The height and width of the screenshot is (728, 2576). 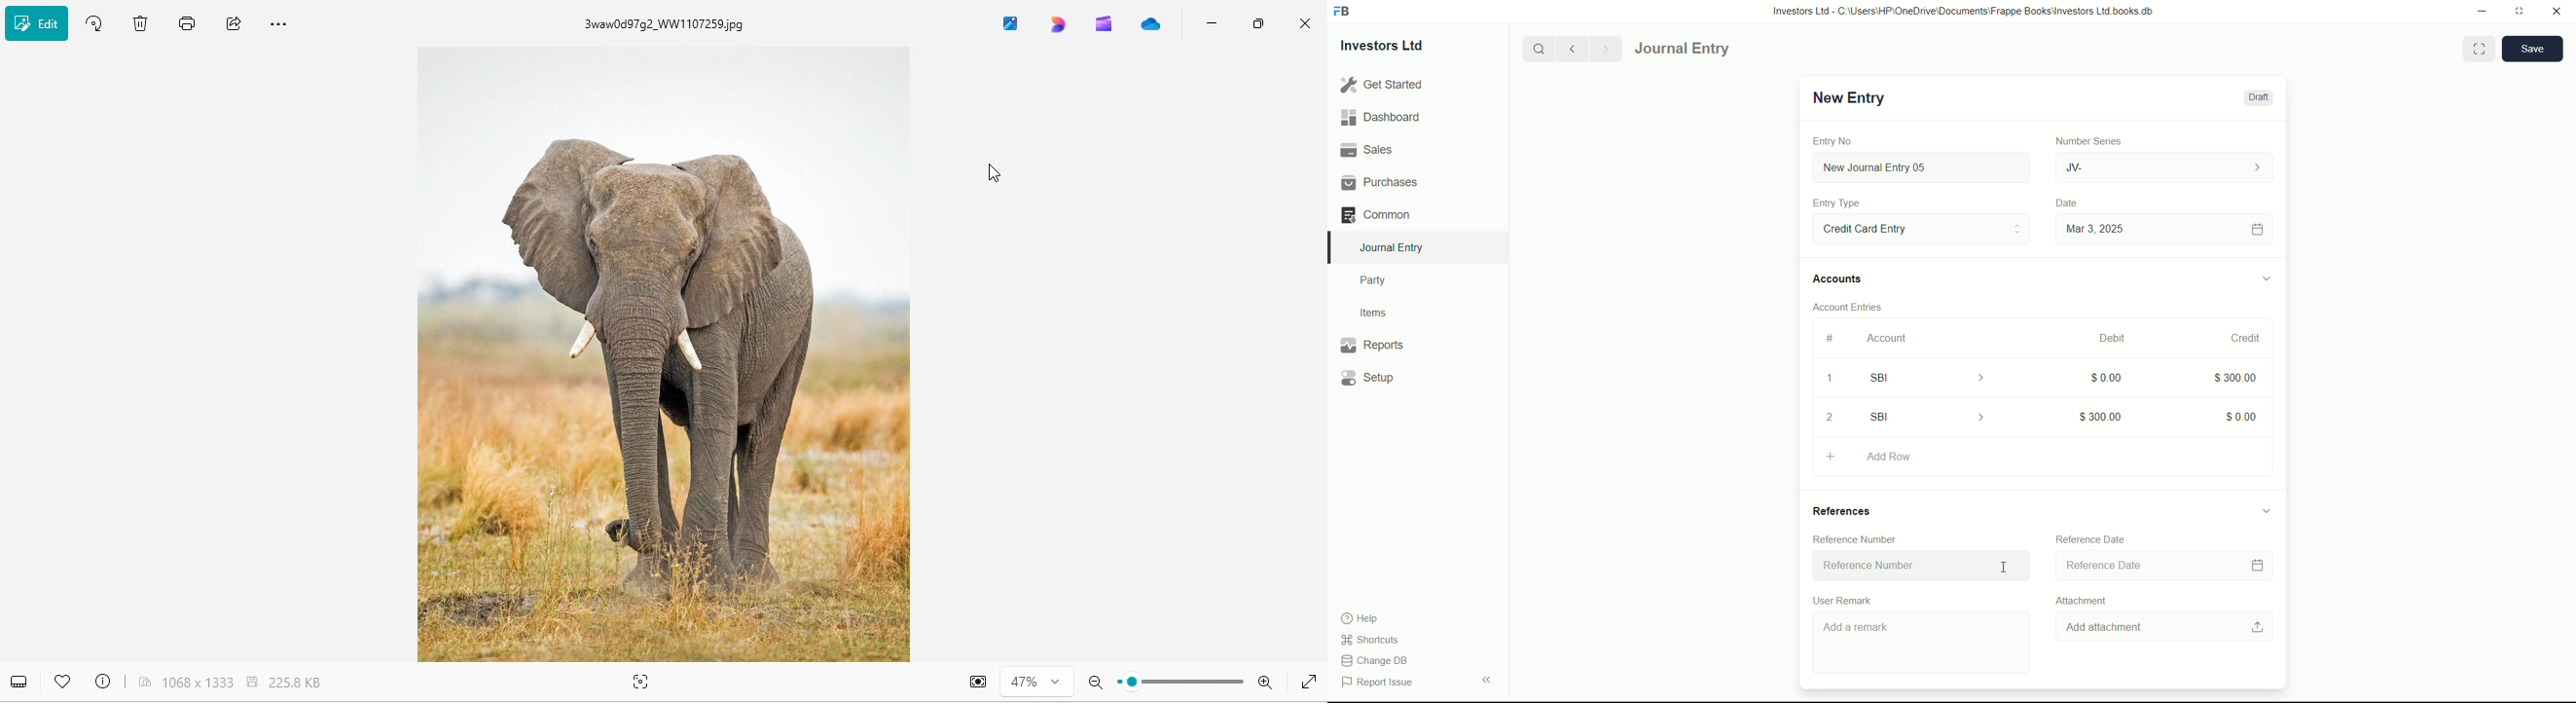 I want to click on Attachment, so click(x=2081, y=600).